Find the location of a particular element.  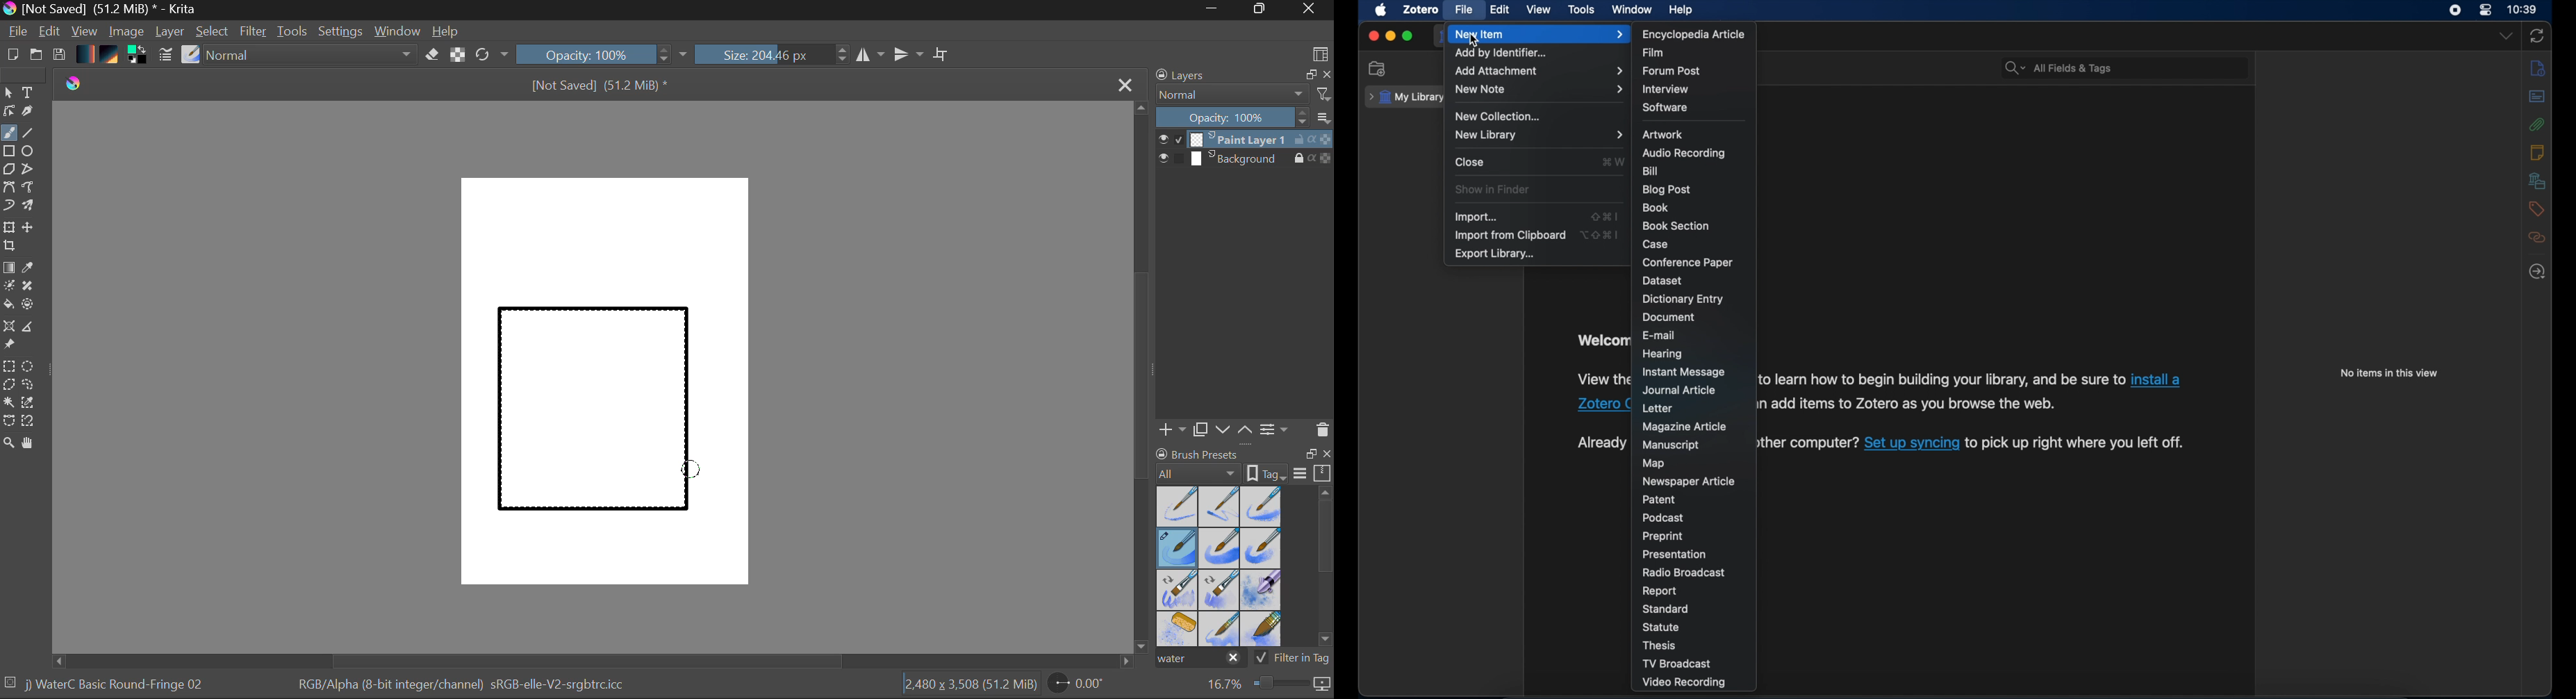

install a is located at coordinates (2158, 379).